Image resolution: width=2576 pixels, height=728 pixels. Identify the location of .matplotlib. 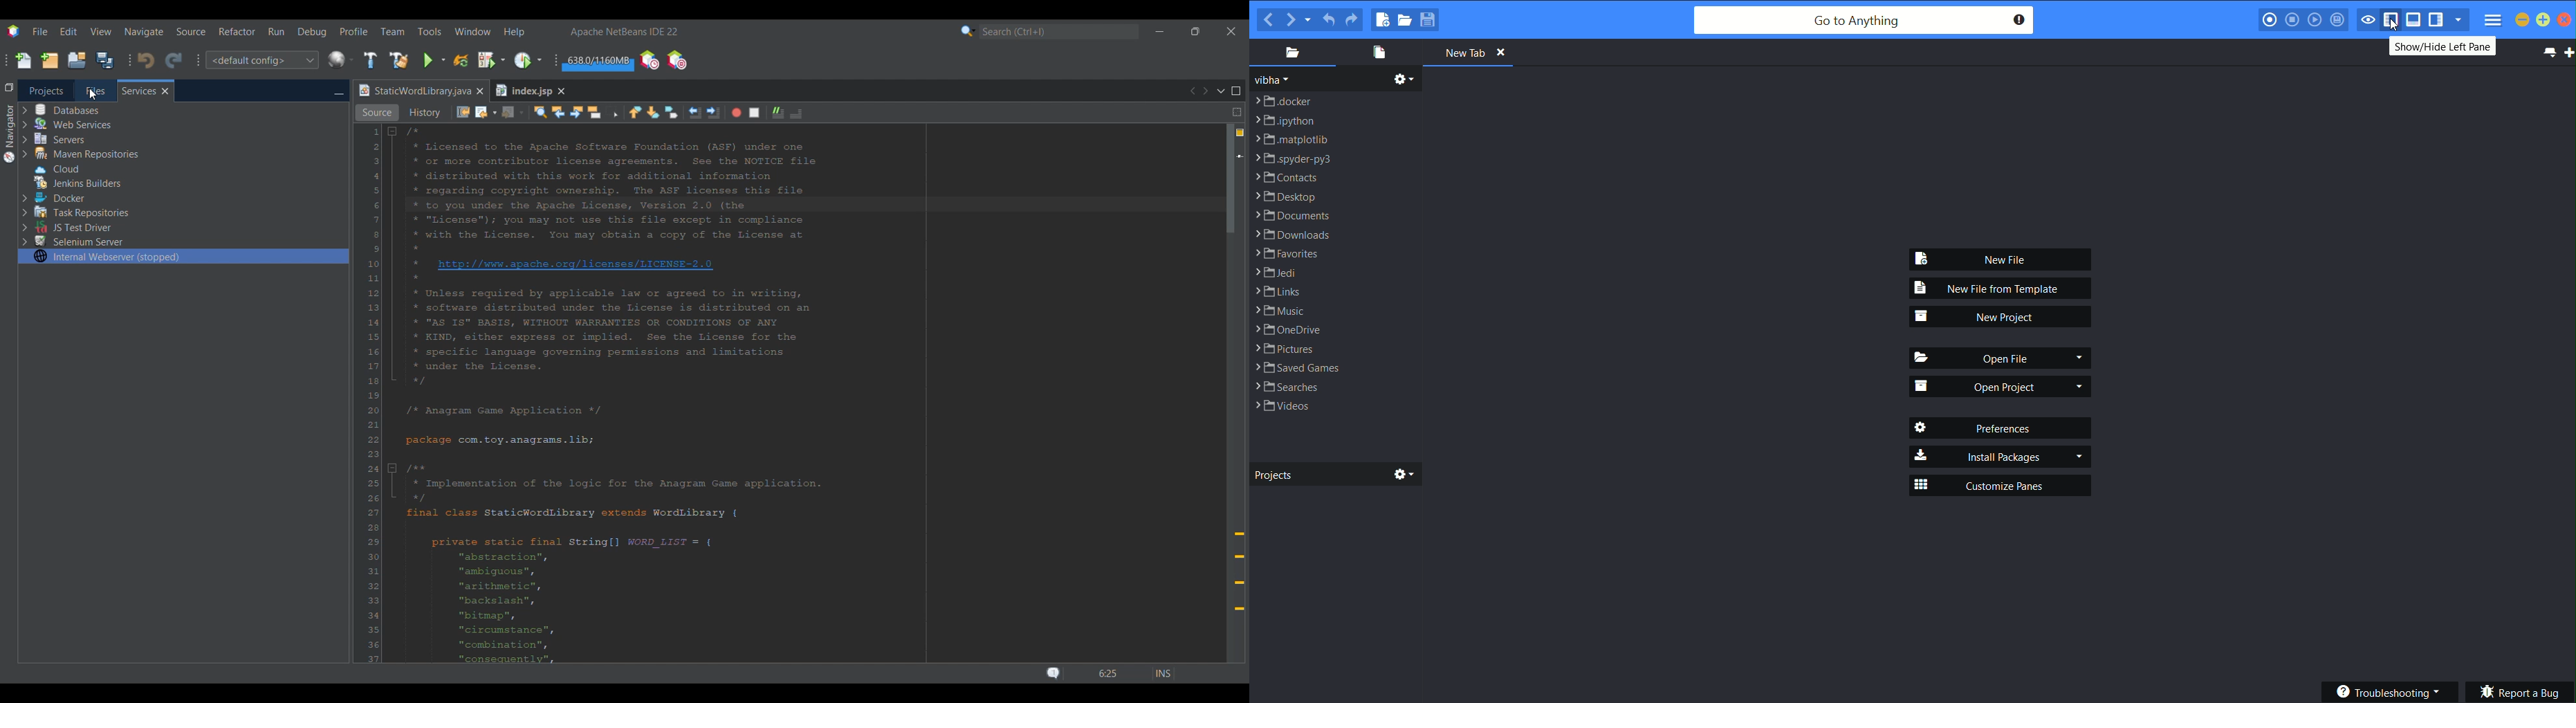
(1294, 138).